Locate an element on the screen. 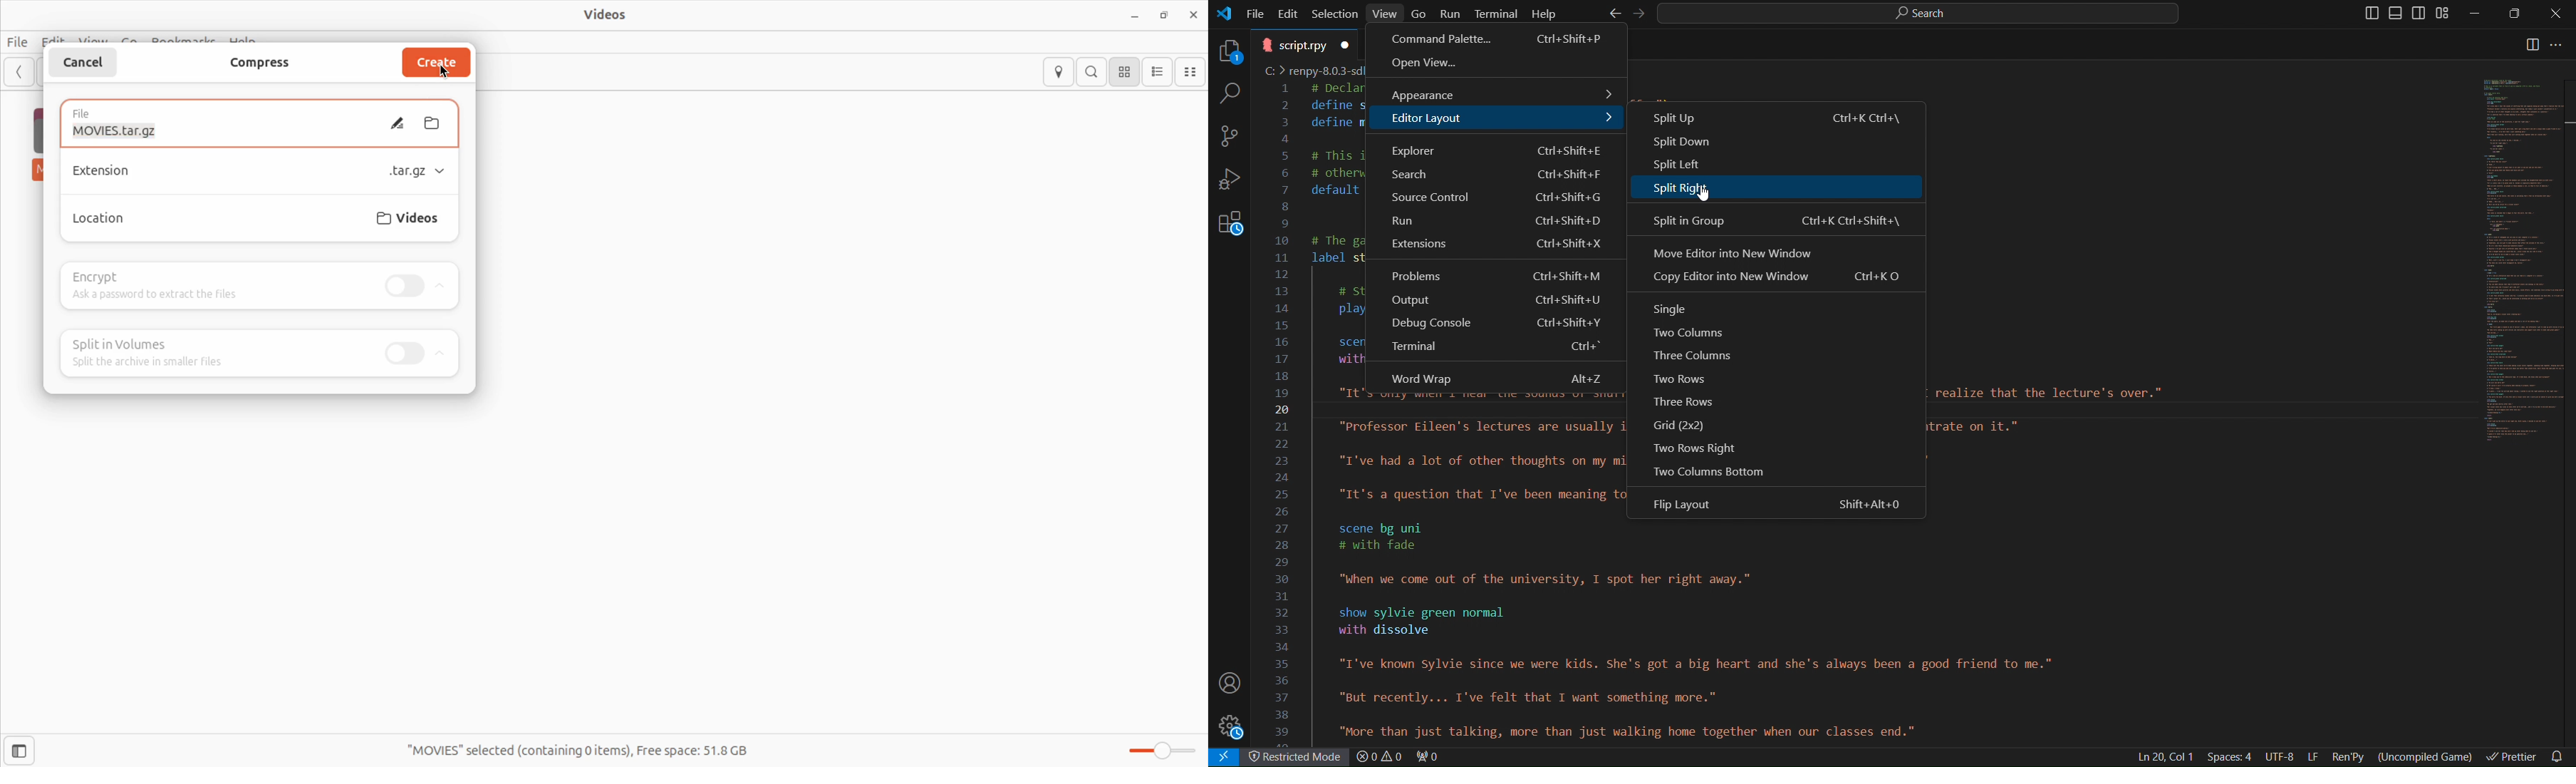 The image size is (2576, 784). UTF-8 is located at coordinates (2280, 757).